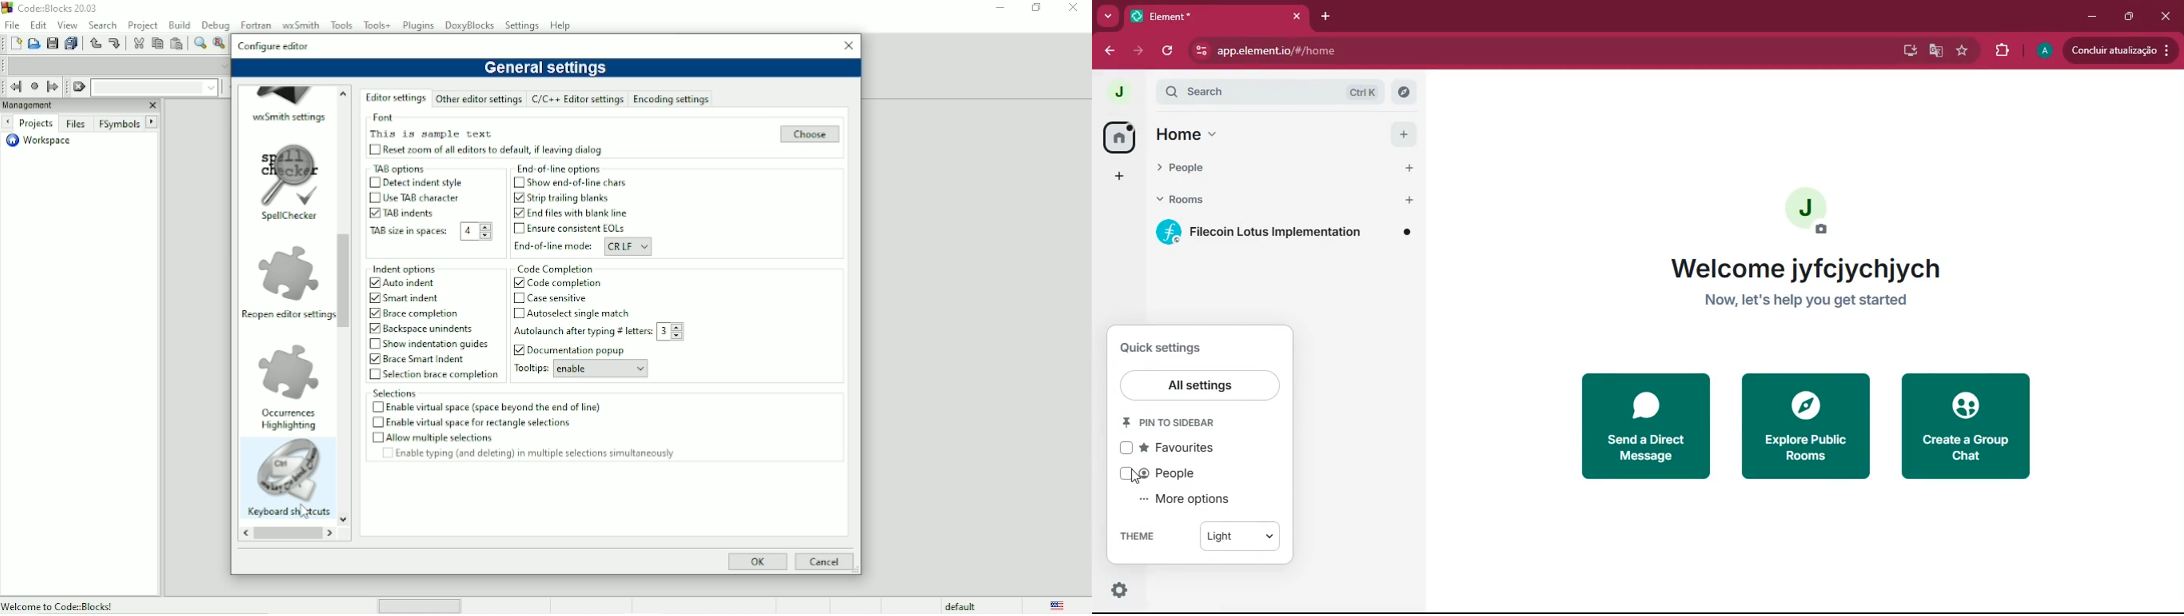 The width and height of the screenshot is (2184, 616). What do you see at coordinates (2044, 52) in the screenshot?
I see `profile` at bounding box center [2044, 52].